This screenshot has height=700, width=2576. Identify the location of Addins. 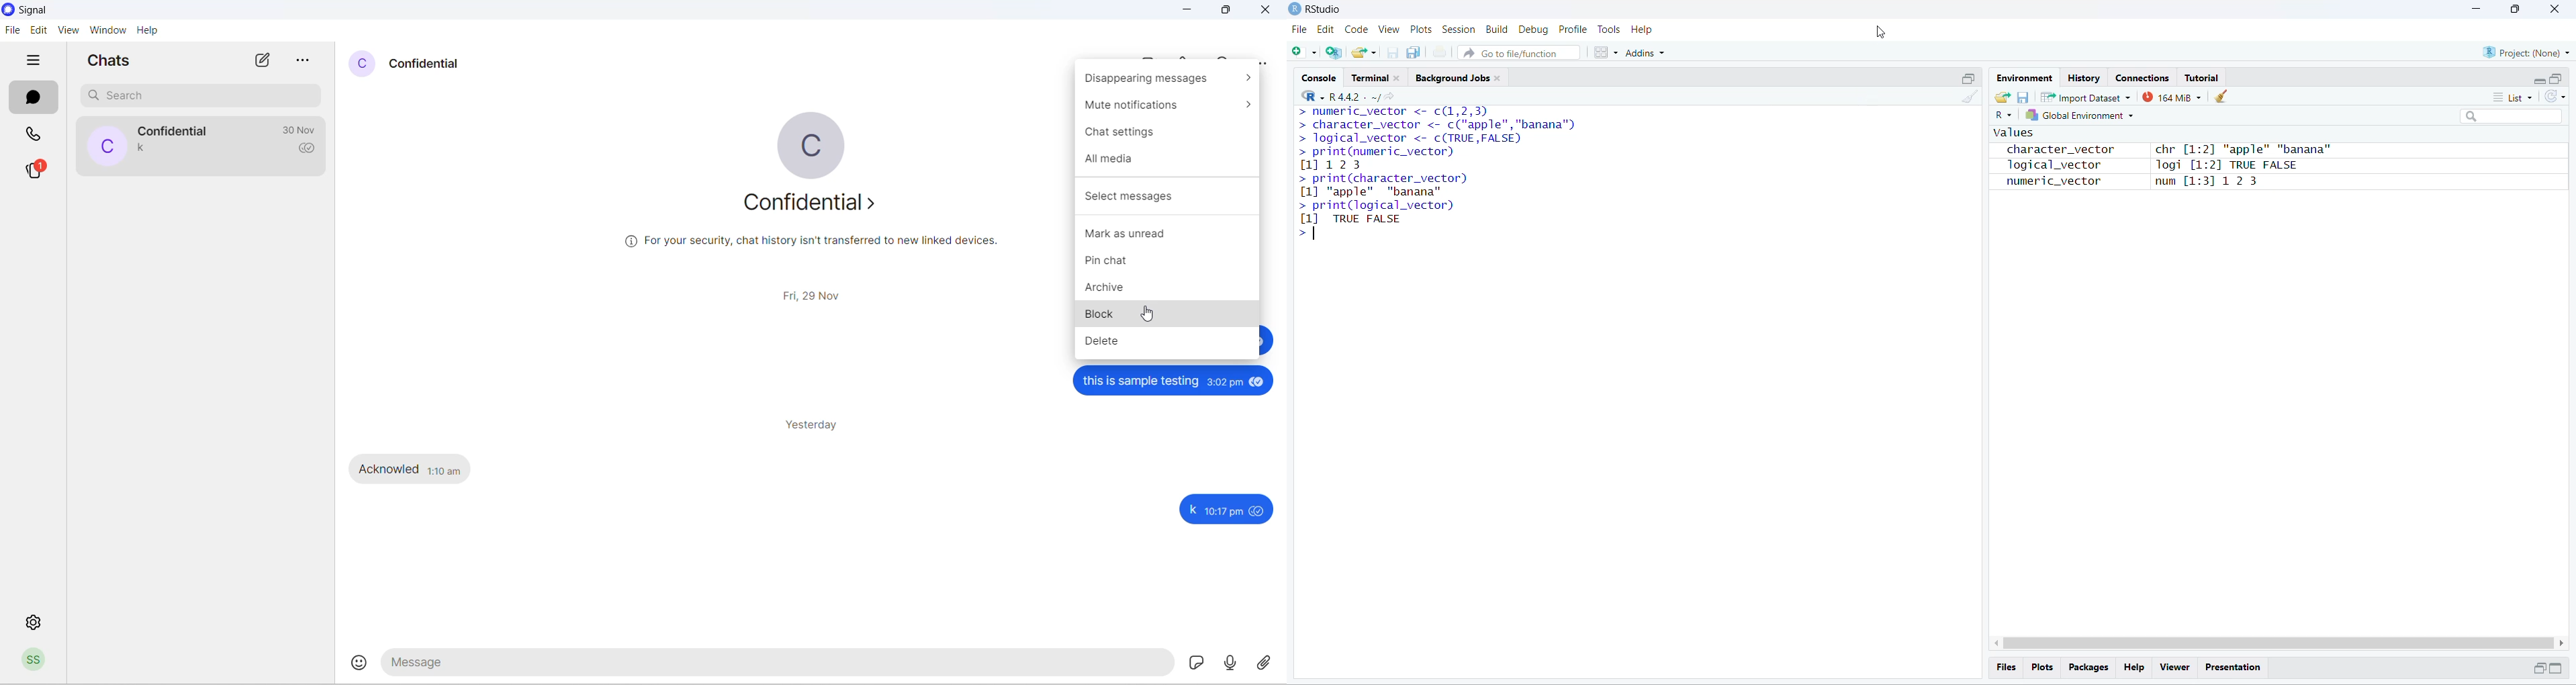
(1645, 53).